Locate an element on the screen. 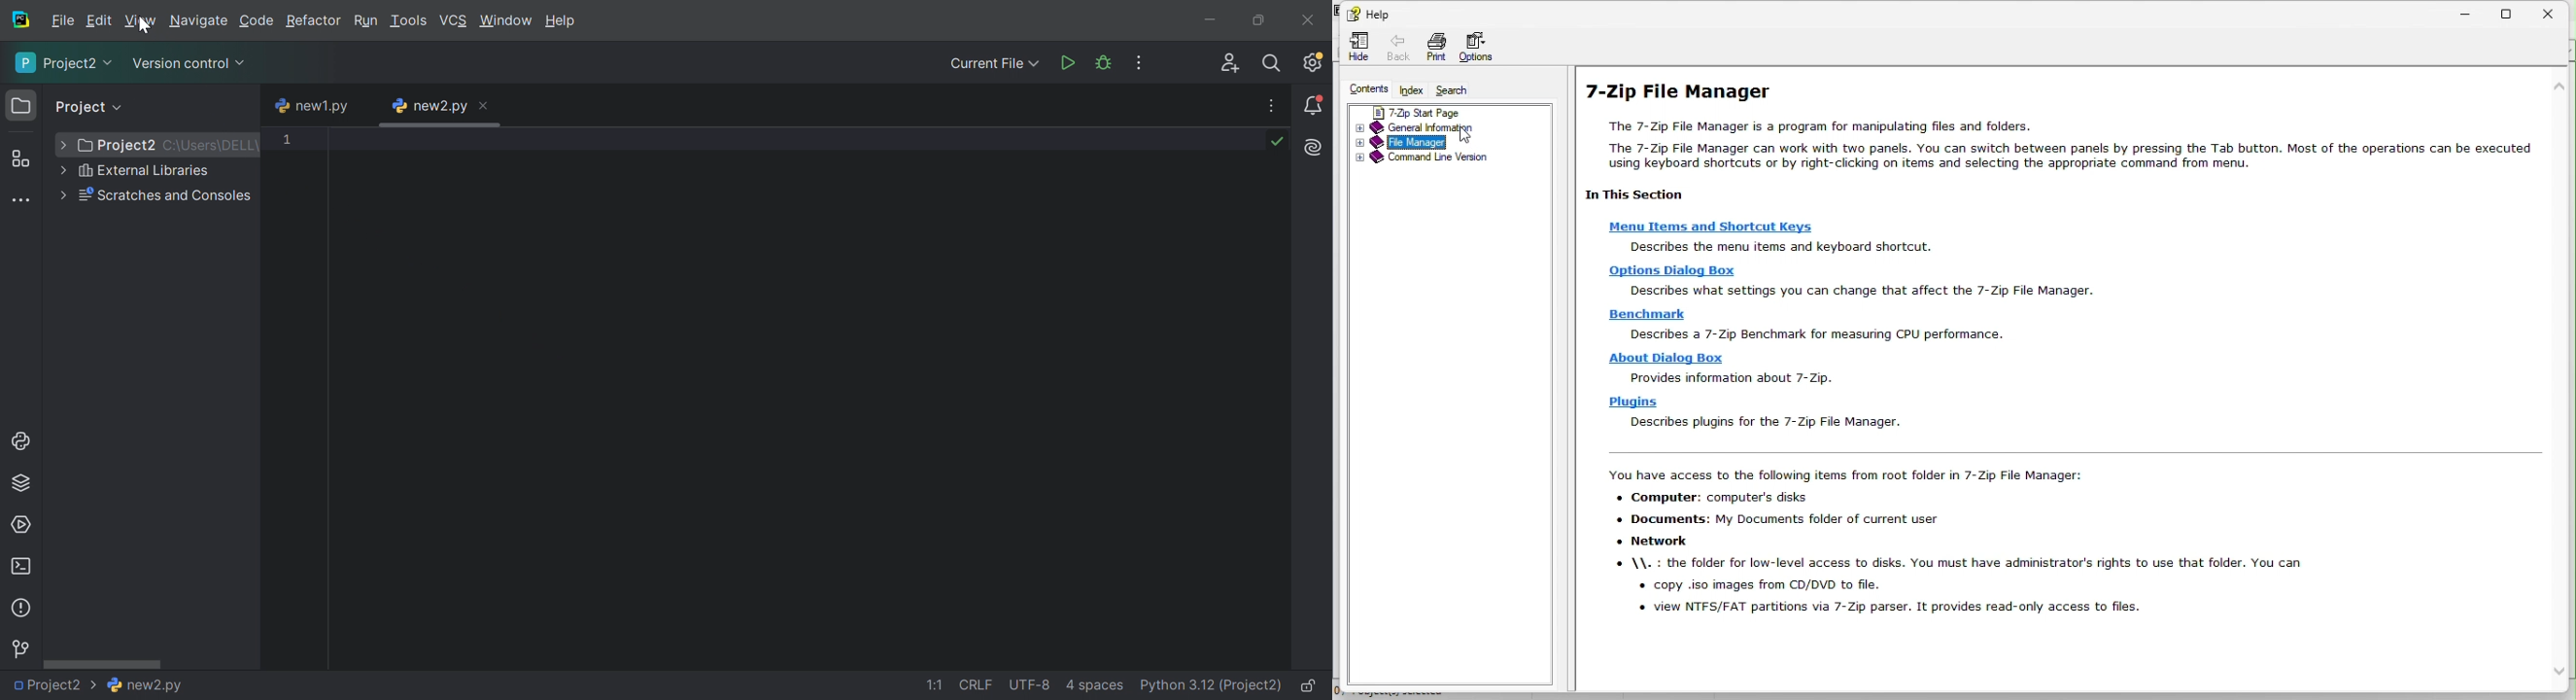 This screenshot has width=2576, height=700. General information is located at coordinates (1450, 127).